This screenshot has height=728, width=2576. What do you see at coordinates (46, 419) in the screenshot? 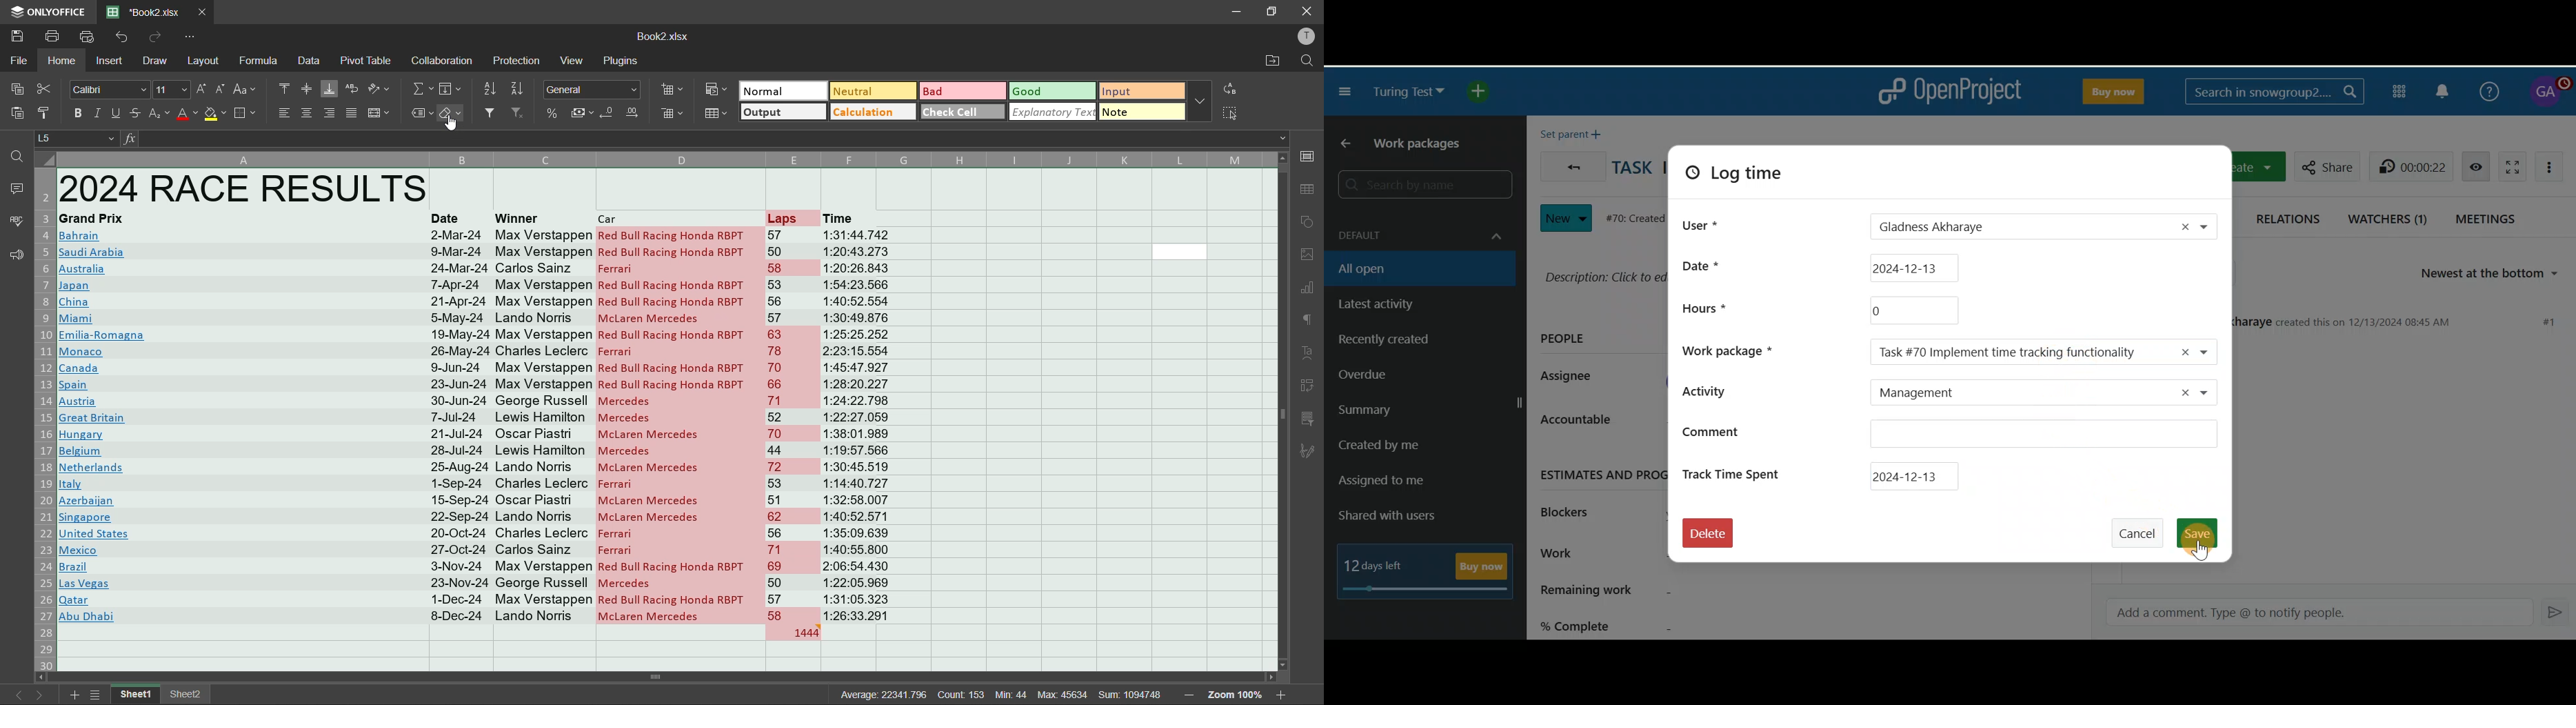
I see `row numberss` at bounding box center [46, 419].